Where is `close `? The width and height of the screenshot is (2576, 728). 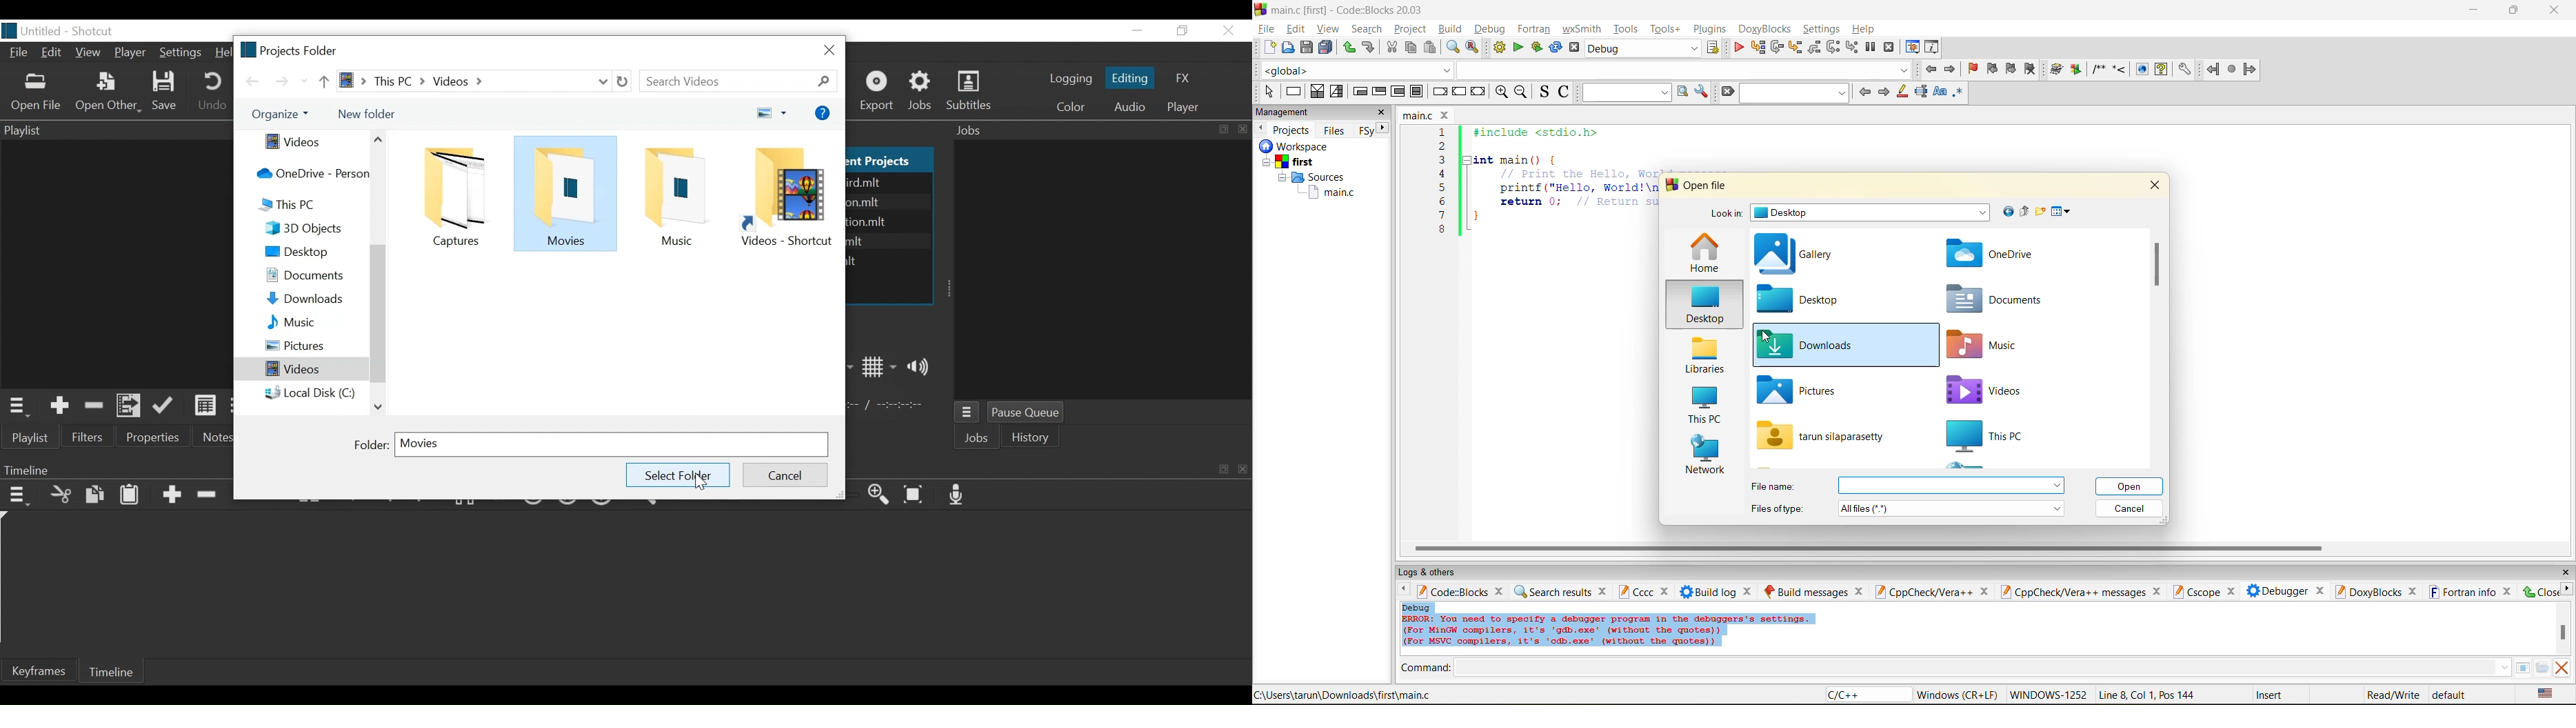 close  is located at coordinates (2556, 10).